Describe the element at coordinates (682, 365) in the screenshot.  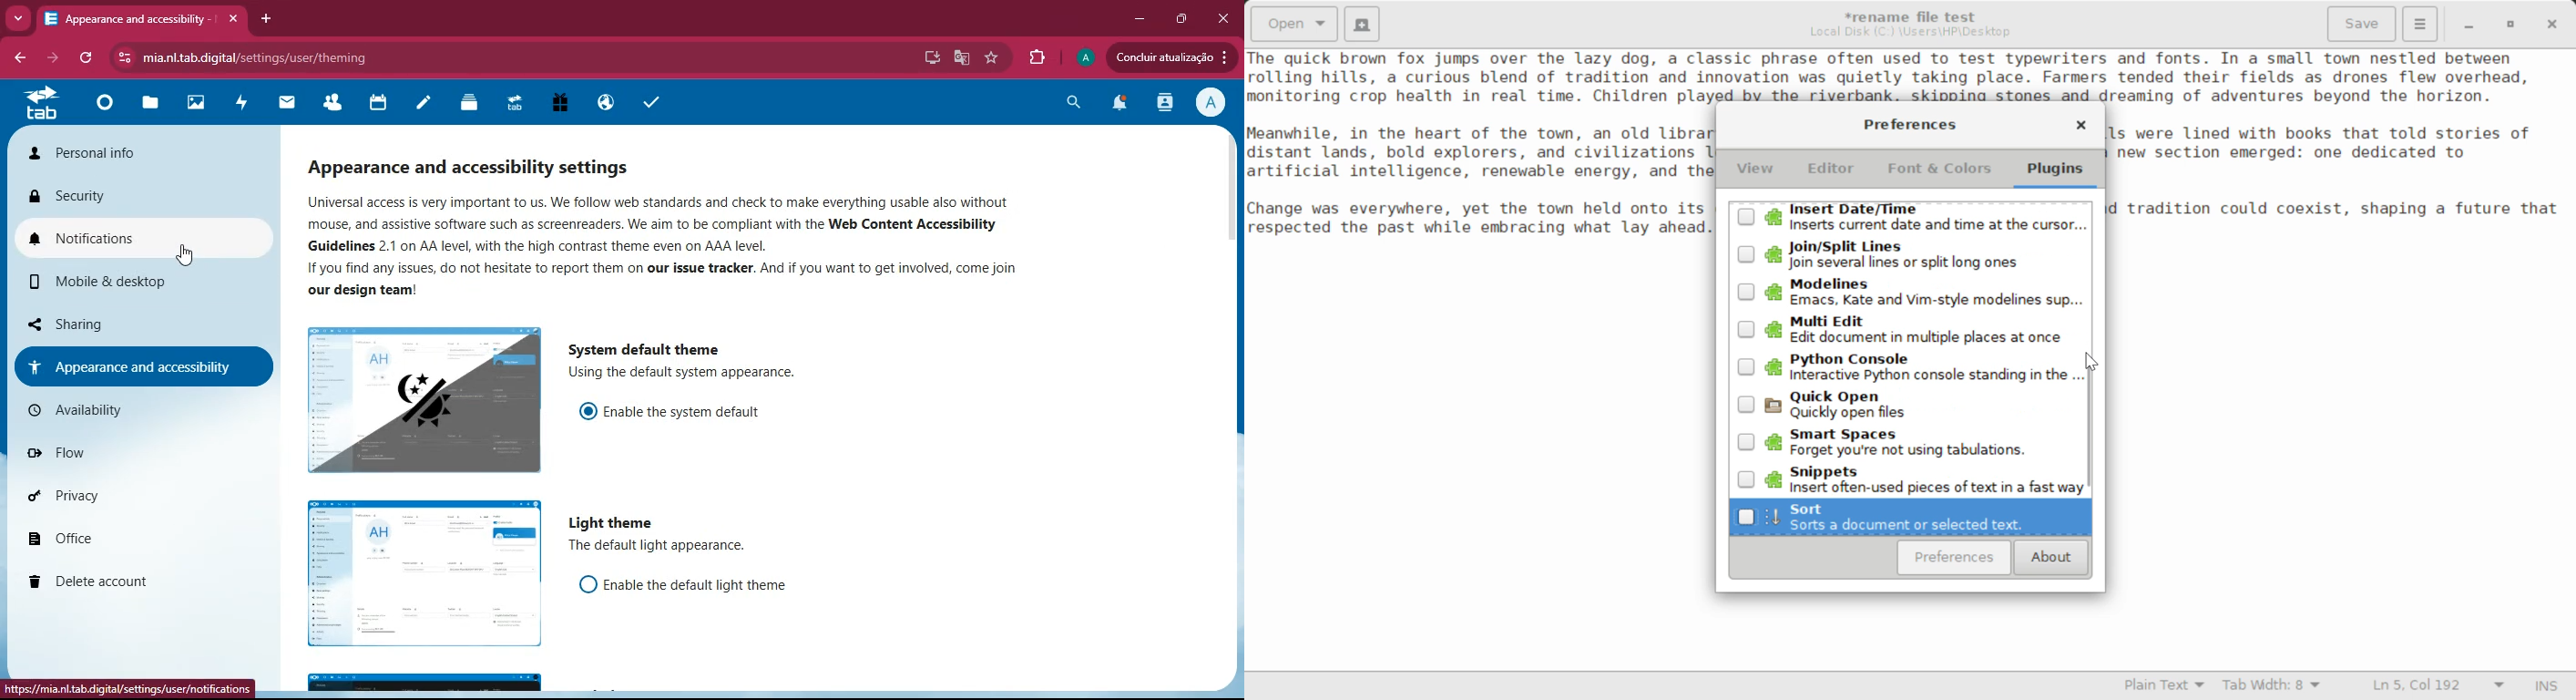
I see `System default theme
Using the default system appearance.` at that location.